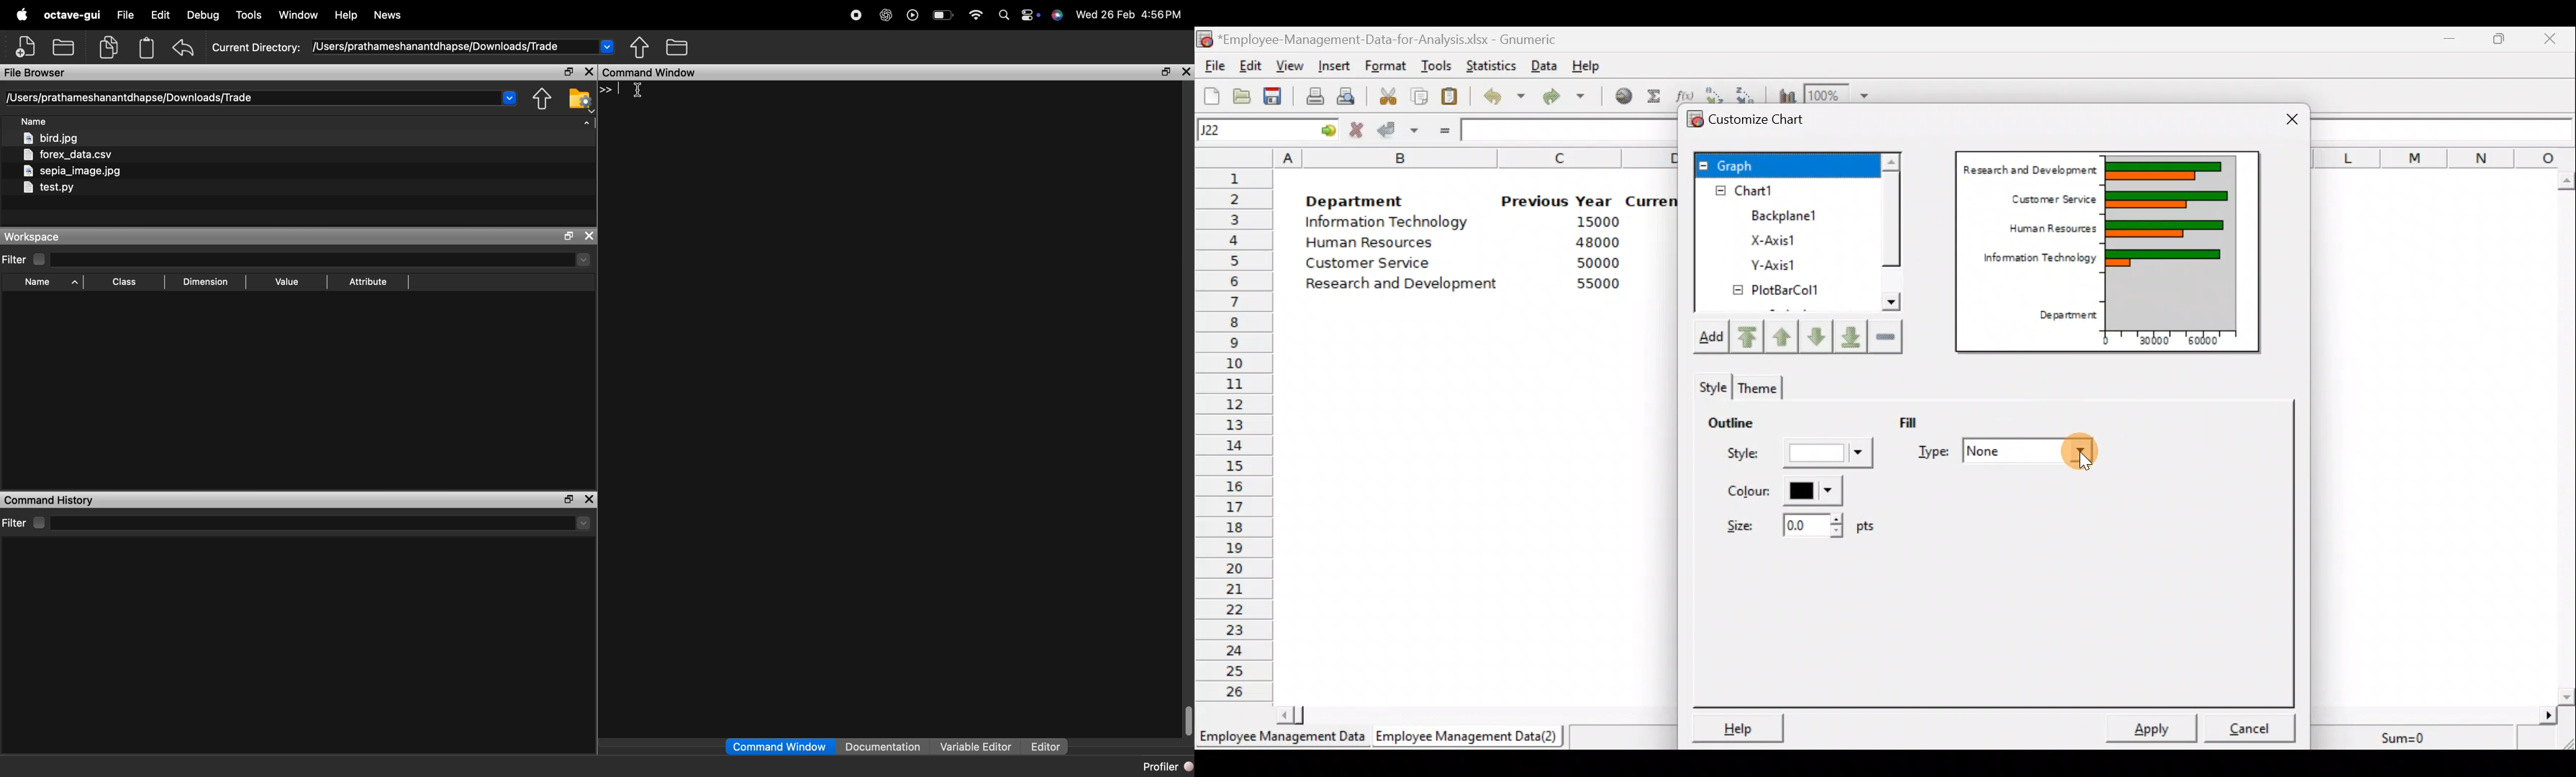 The height and width of the screenshot is (784, 2576). What do you see at coordinates (1402, 282) in the screenshot?
I see `Research and development` at bounding box center [1402, 282].